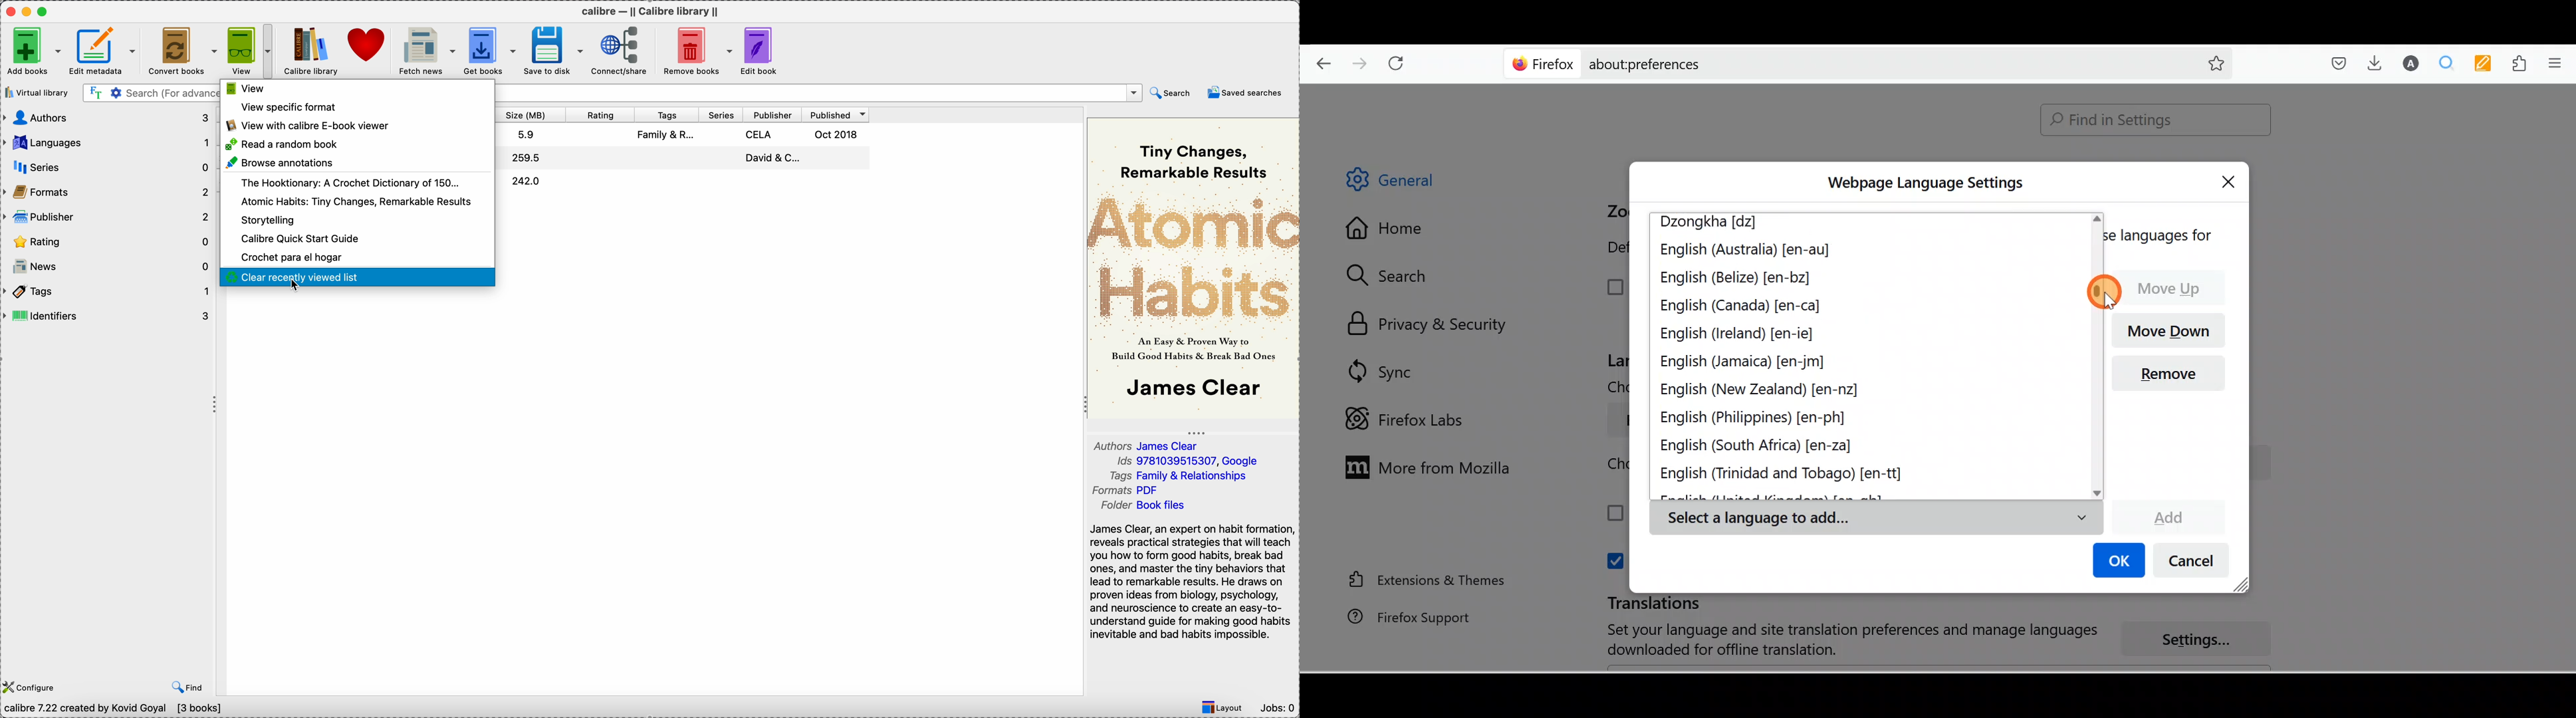 The width and height of the screenshot is (2576, 728). I want to click on tags, so click(668, 114).